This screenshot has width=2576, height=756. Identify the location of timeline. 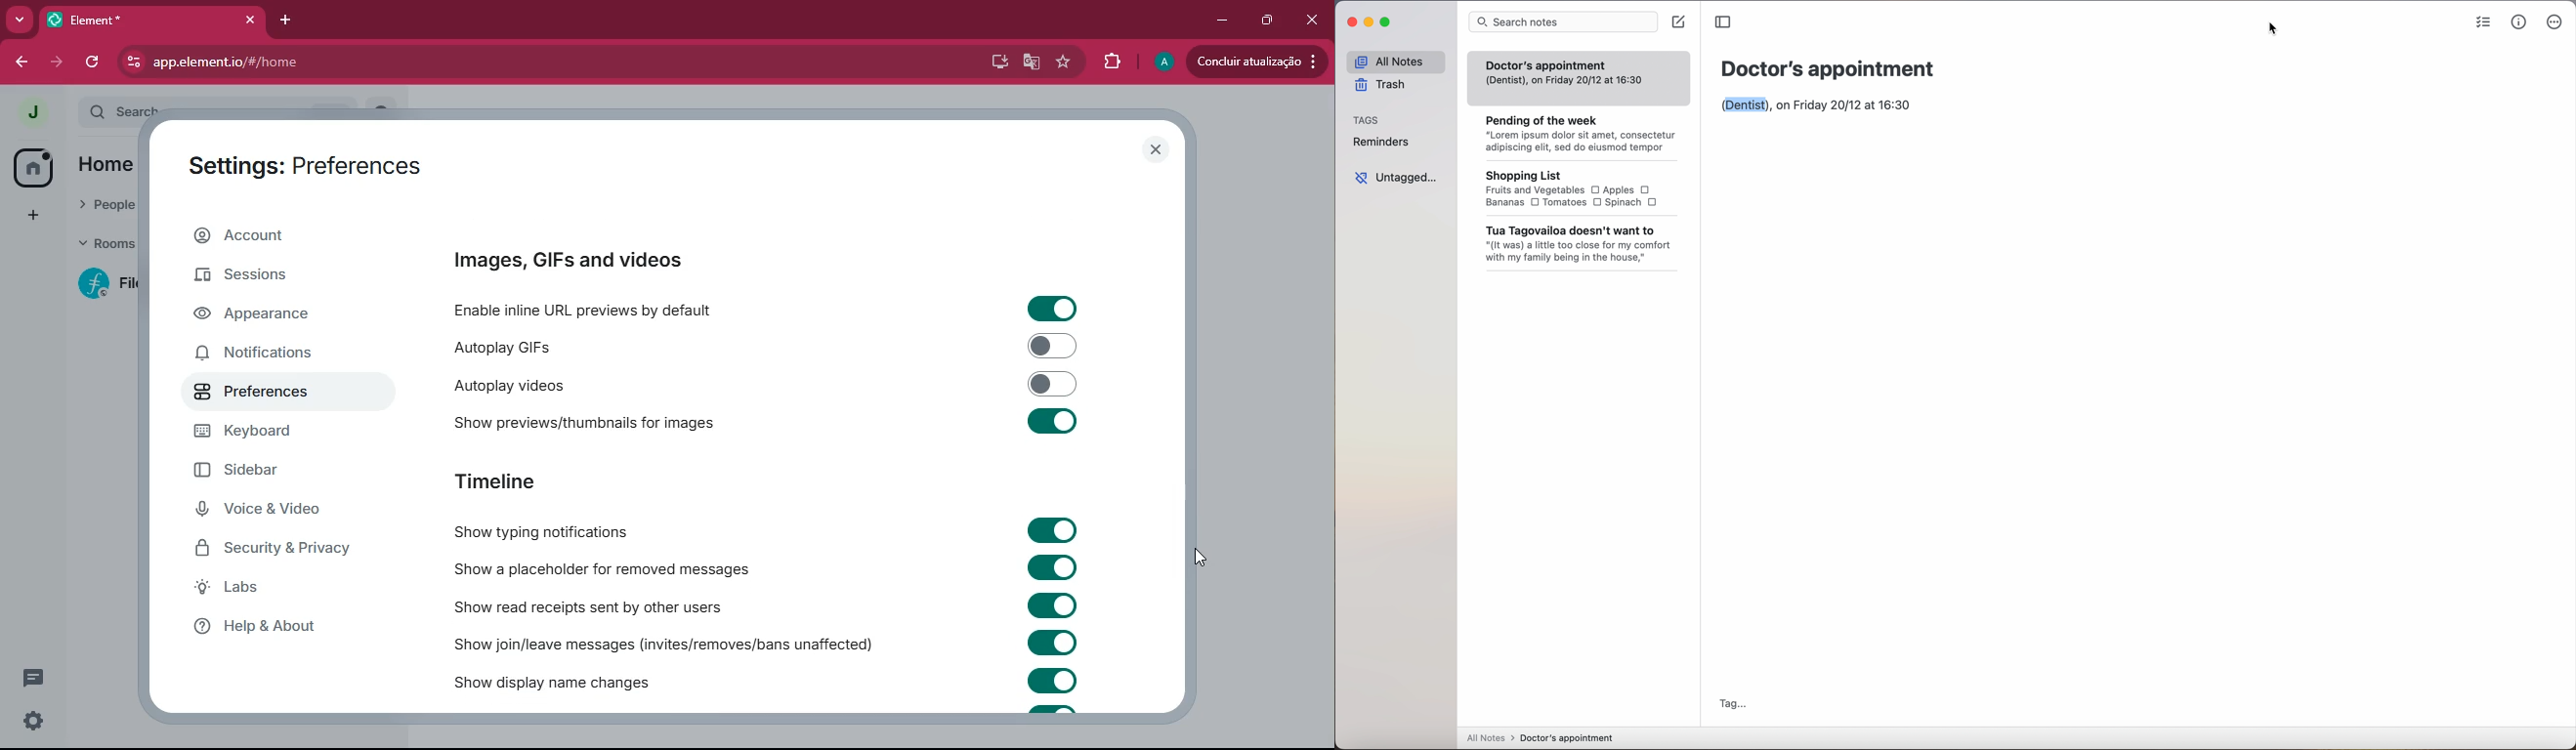
(498, 479).